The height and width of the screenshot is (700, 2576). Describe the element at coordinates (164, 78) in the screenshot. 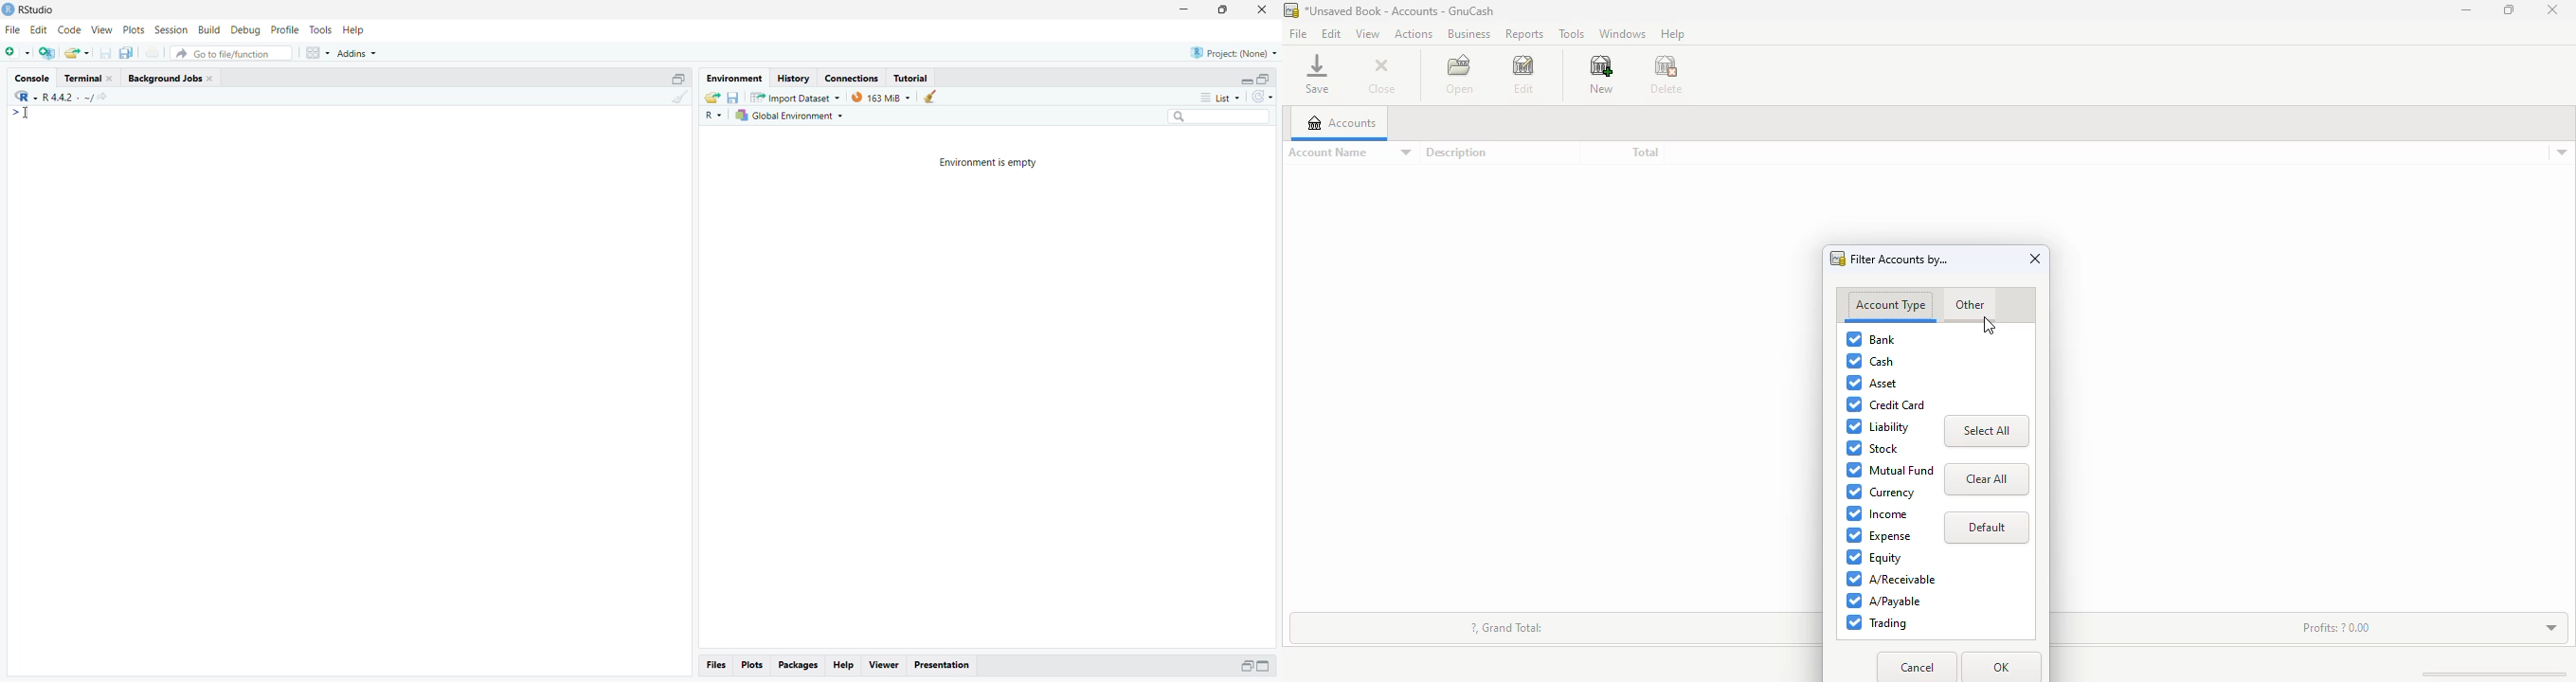

I see `Background Jobs` at that location.